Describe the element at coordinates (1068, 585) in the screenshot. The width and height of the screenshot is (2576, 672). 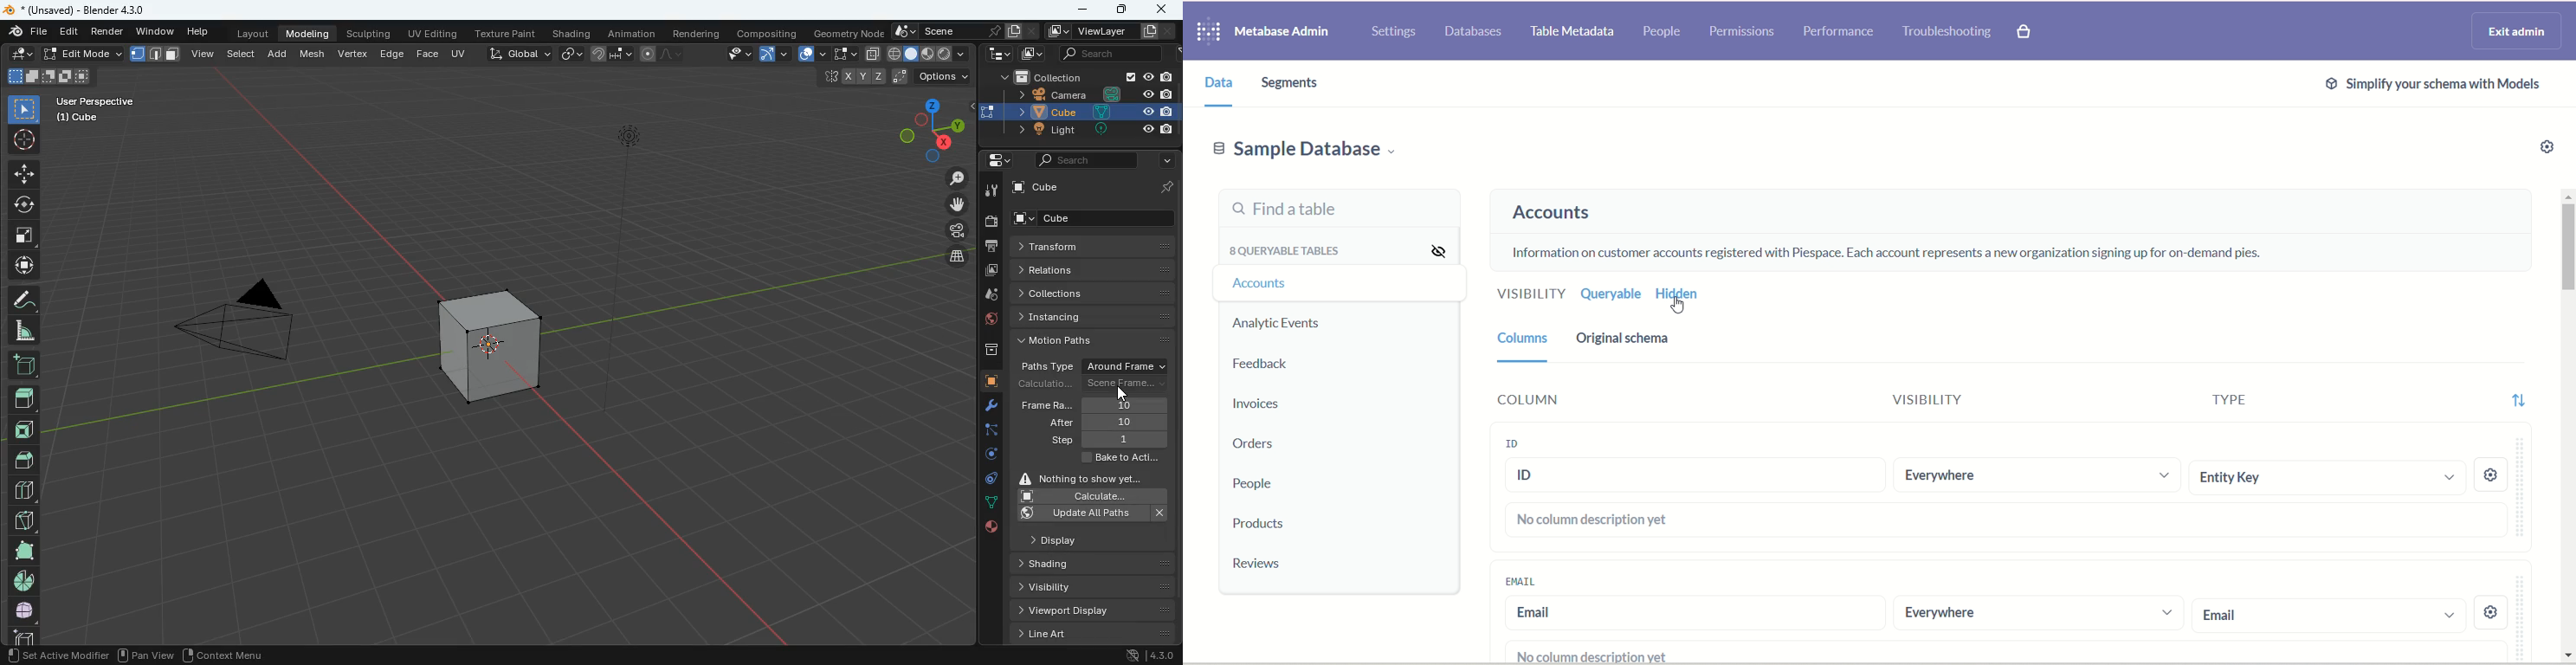
I see `Visiblity` at that location.